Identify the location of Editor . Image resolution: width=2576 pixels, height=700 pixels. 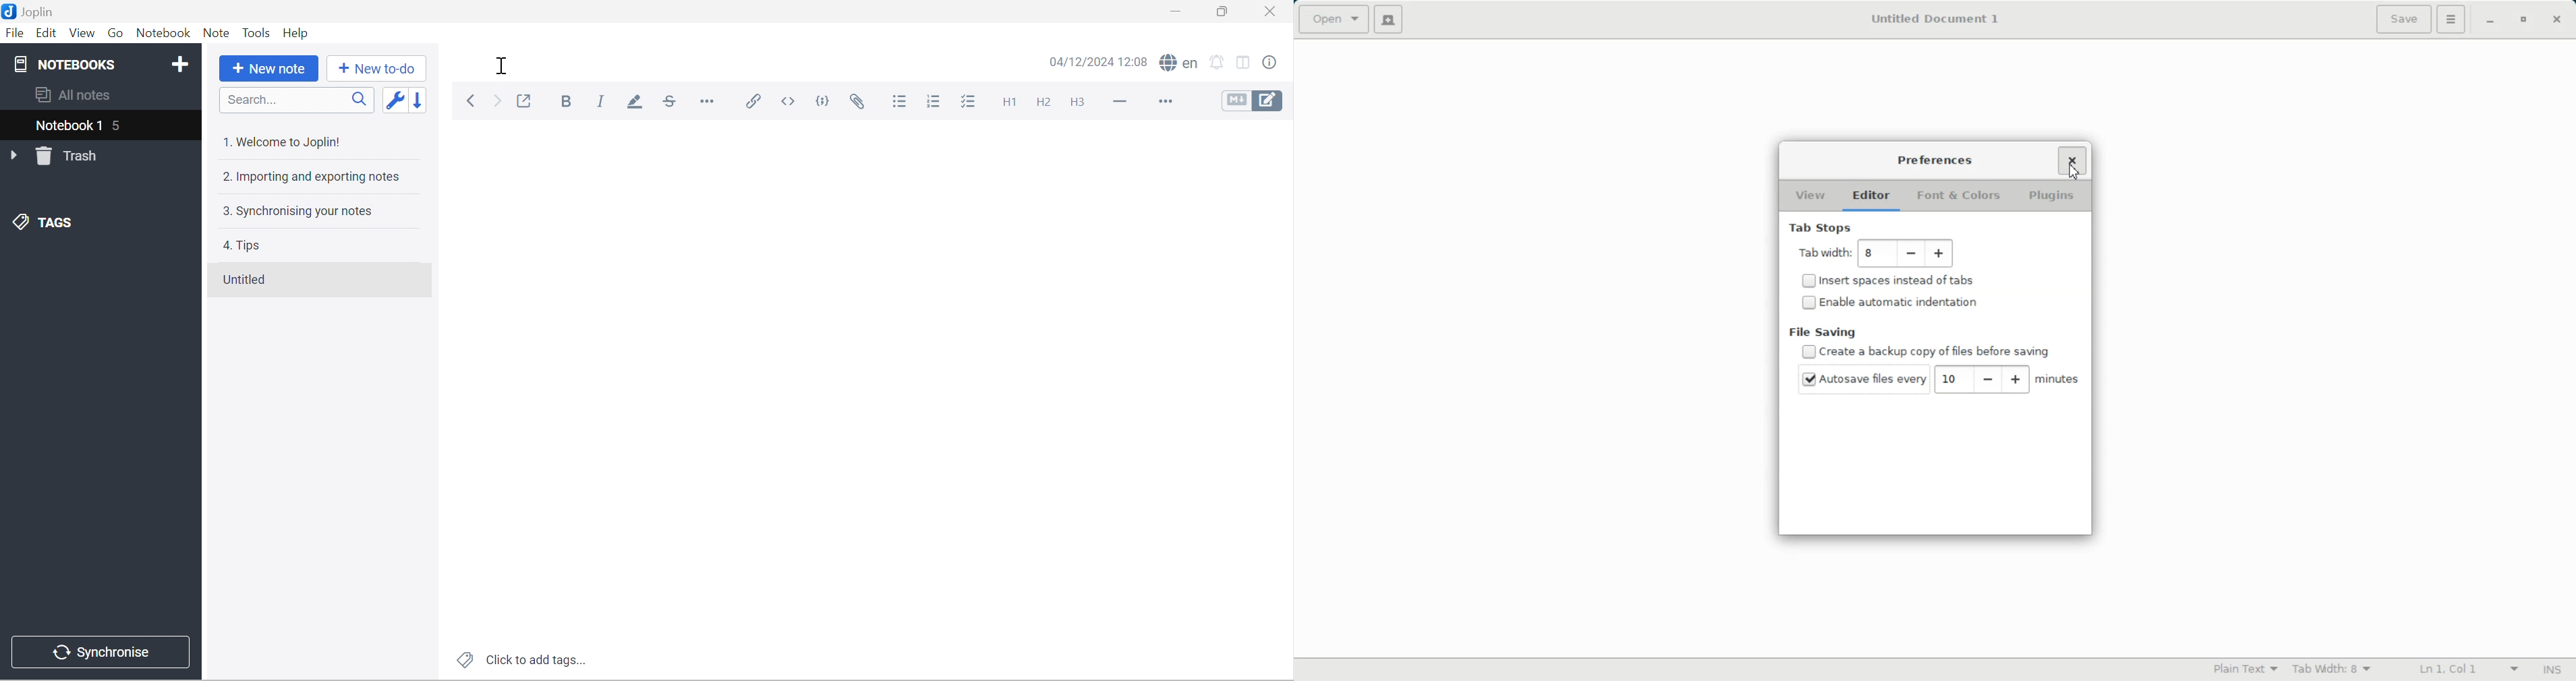
(1869, 198).